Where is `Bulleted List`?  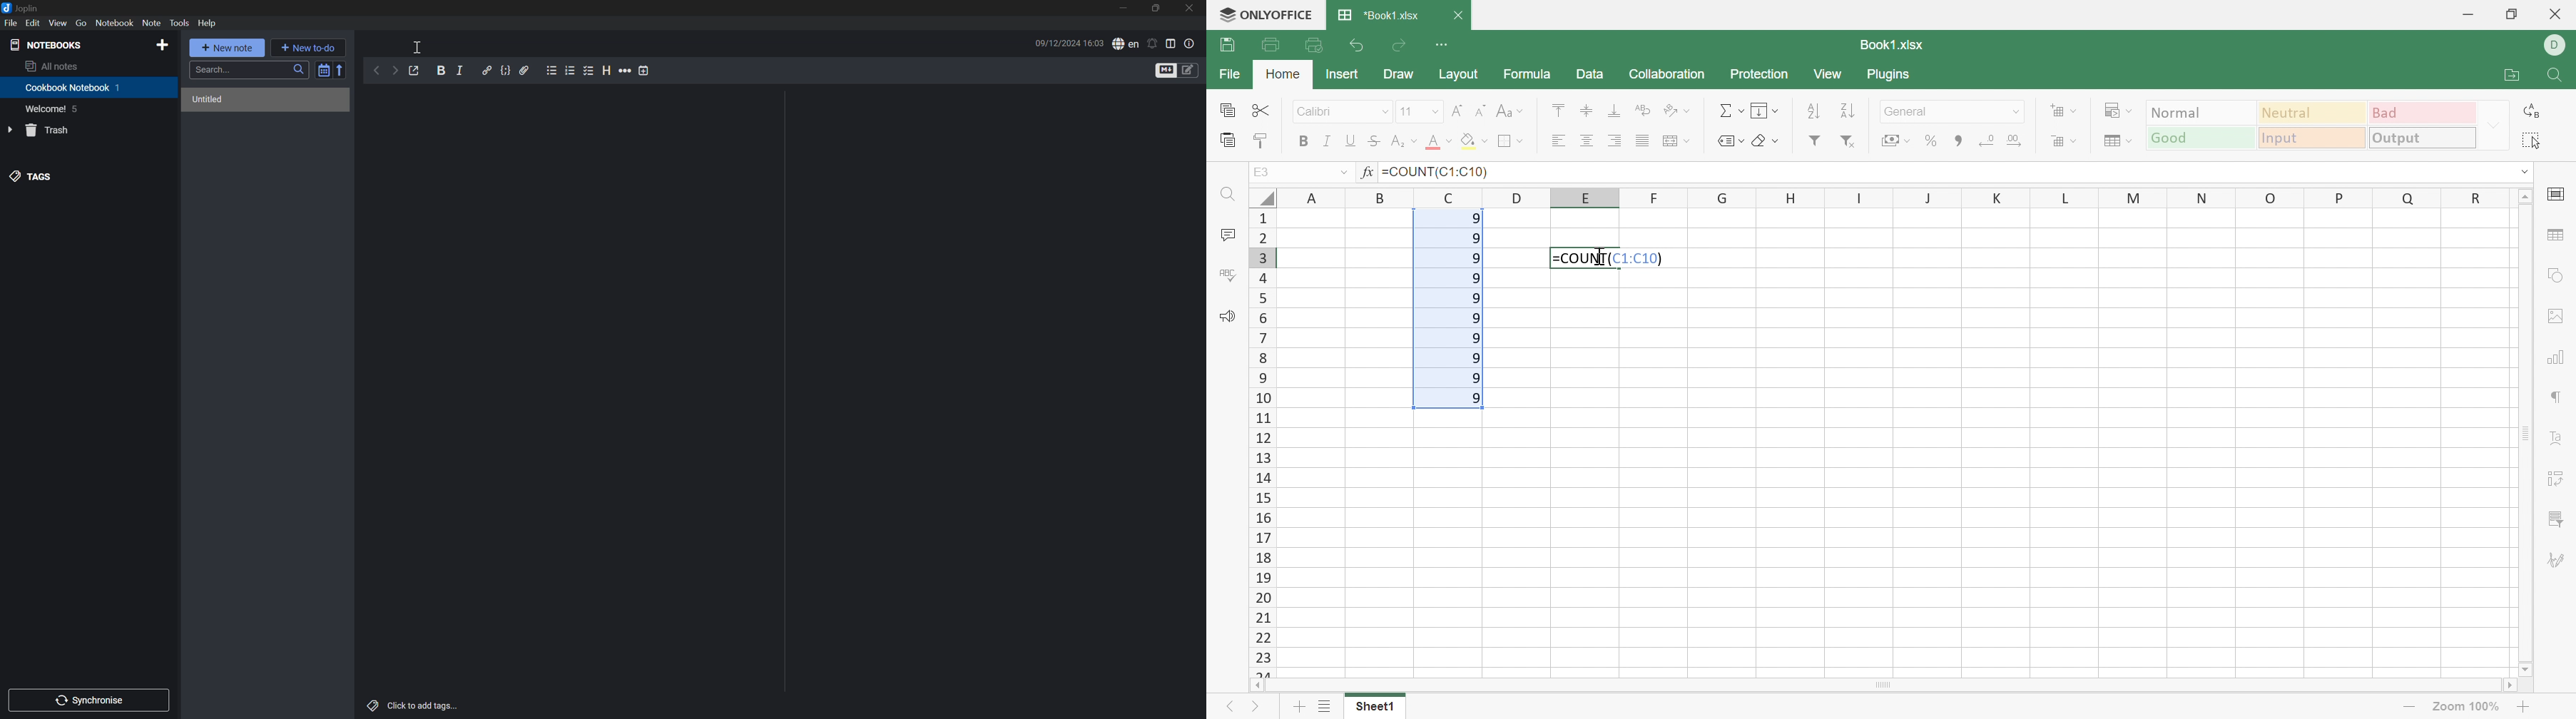 Bulleted List is located at coordinates (550, 72).